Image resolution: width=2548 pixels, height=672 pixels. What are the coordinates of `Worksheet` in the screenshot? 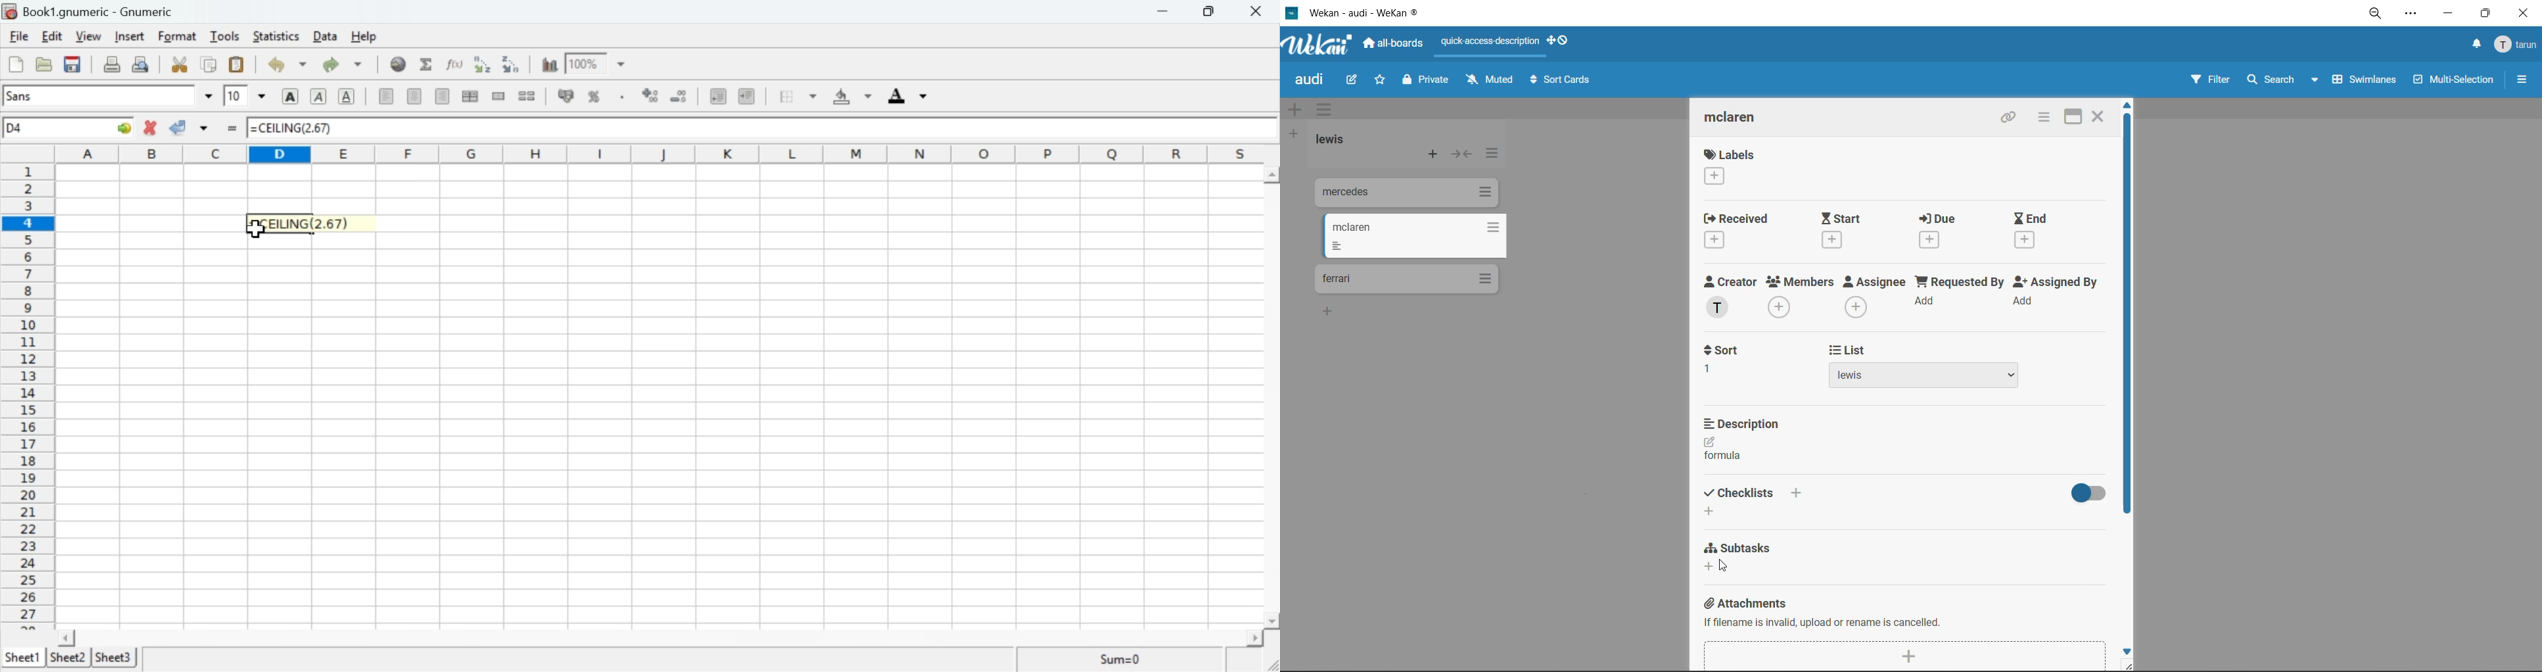 It's located at (659, 395).